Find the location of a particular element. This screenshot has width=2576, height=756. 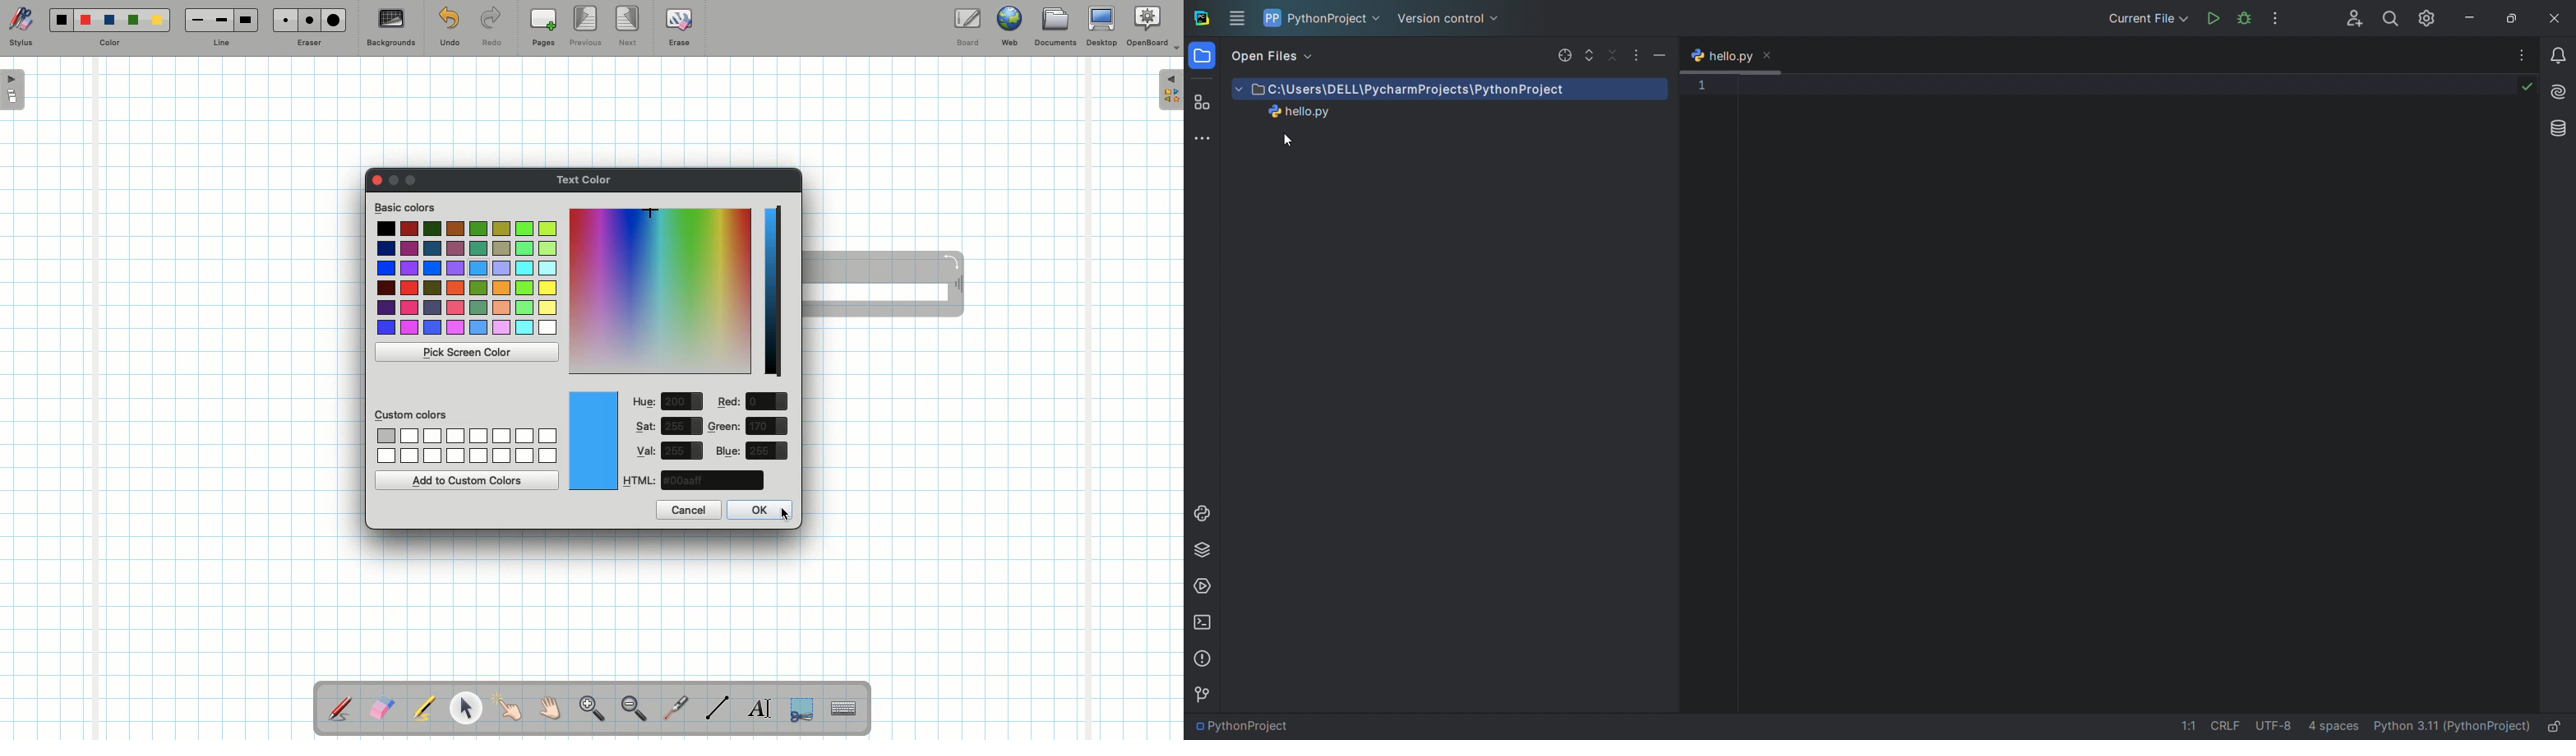

Custom colors is located at coordinates (413, 414).